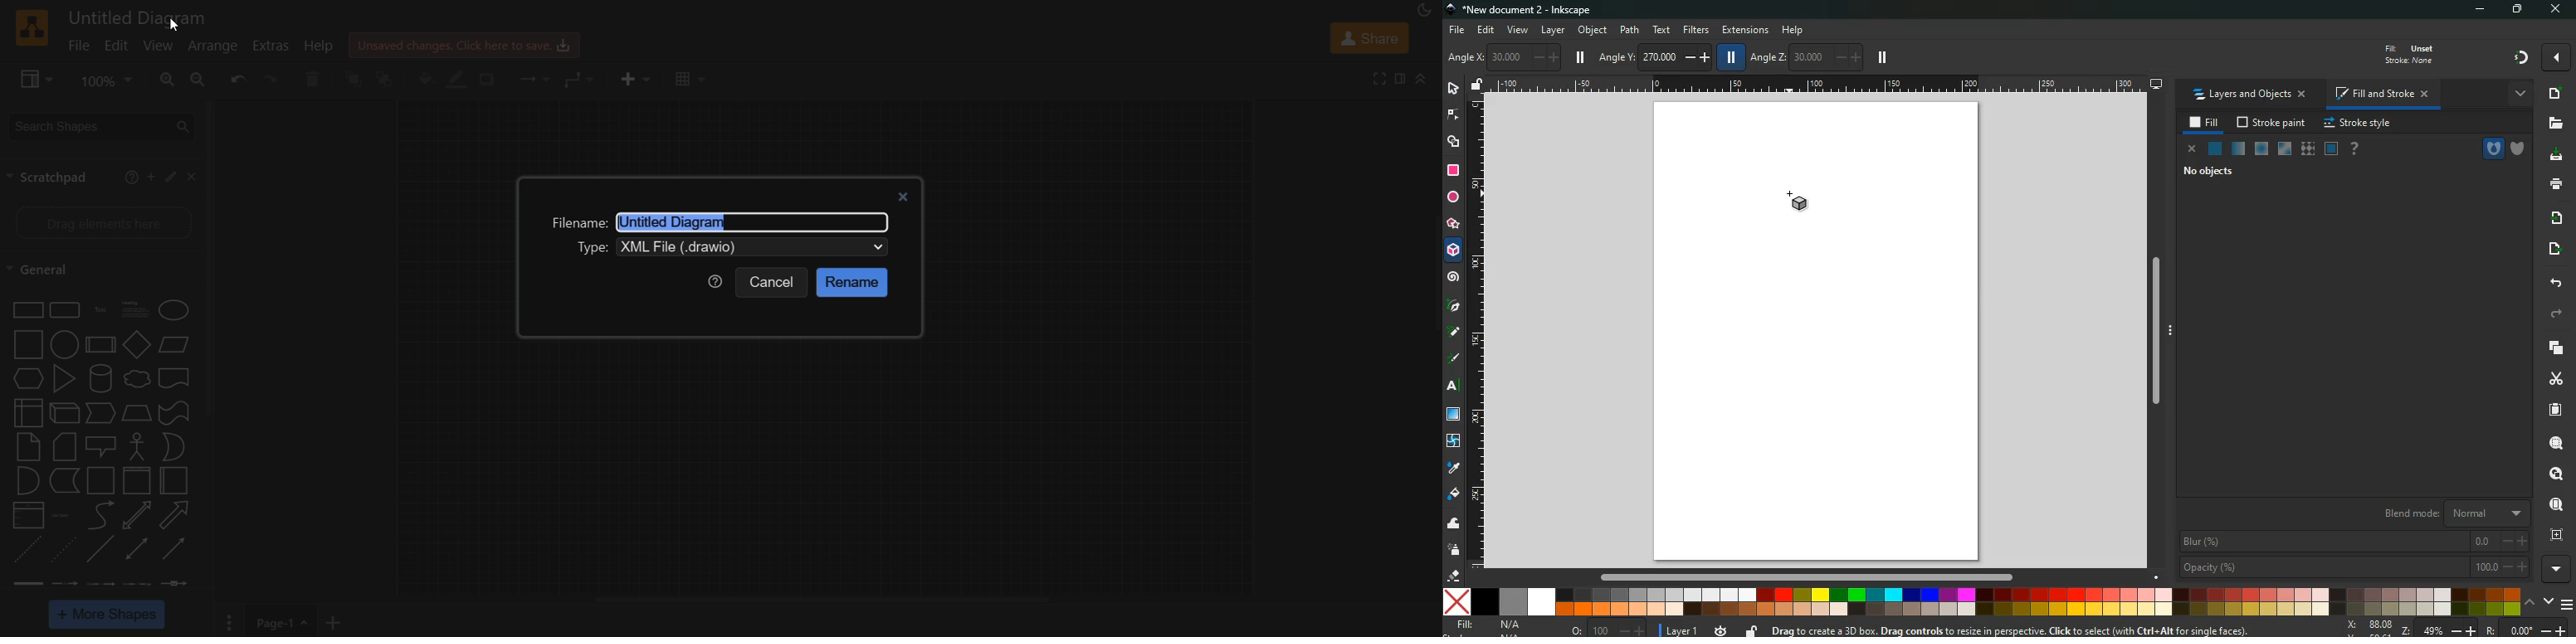  Describe the element at coordinates (2357, 124) in the screenshot. I see `stroke style` at that location.